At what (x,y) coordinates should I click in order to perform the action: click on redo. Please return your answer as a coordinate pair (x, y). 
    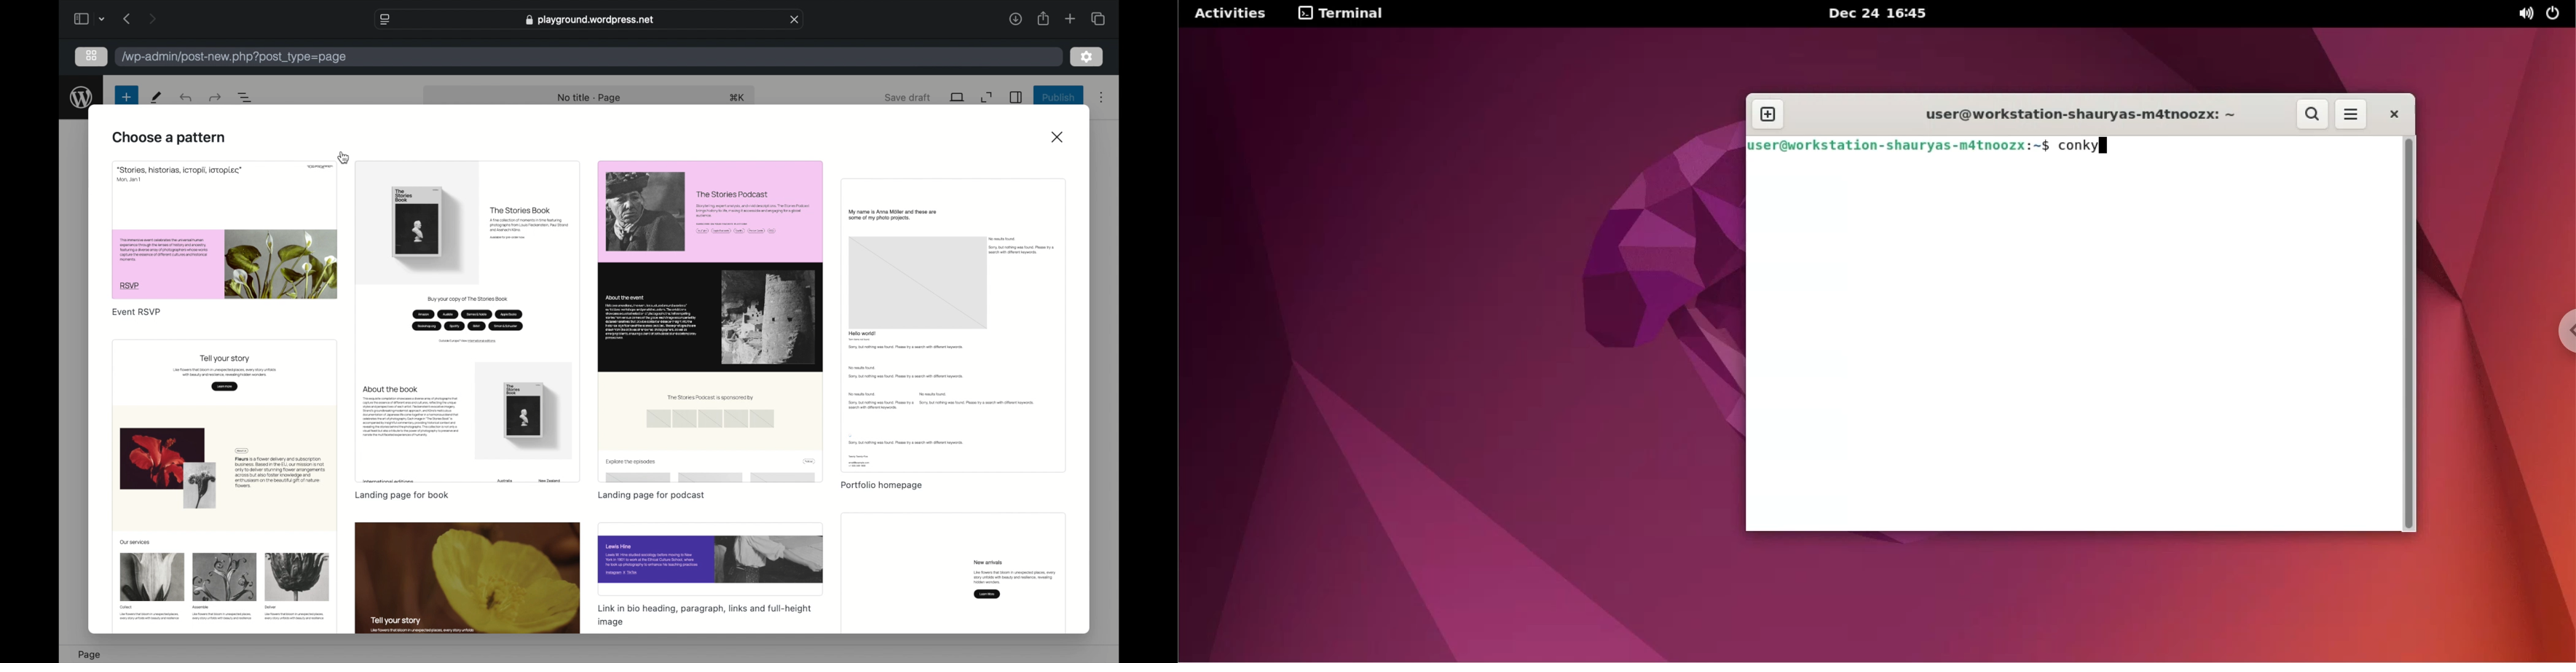
    Looking at the image, I should click on (187, 98).